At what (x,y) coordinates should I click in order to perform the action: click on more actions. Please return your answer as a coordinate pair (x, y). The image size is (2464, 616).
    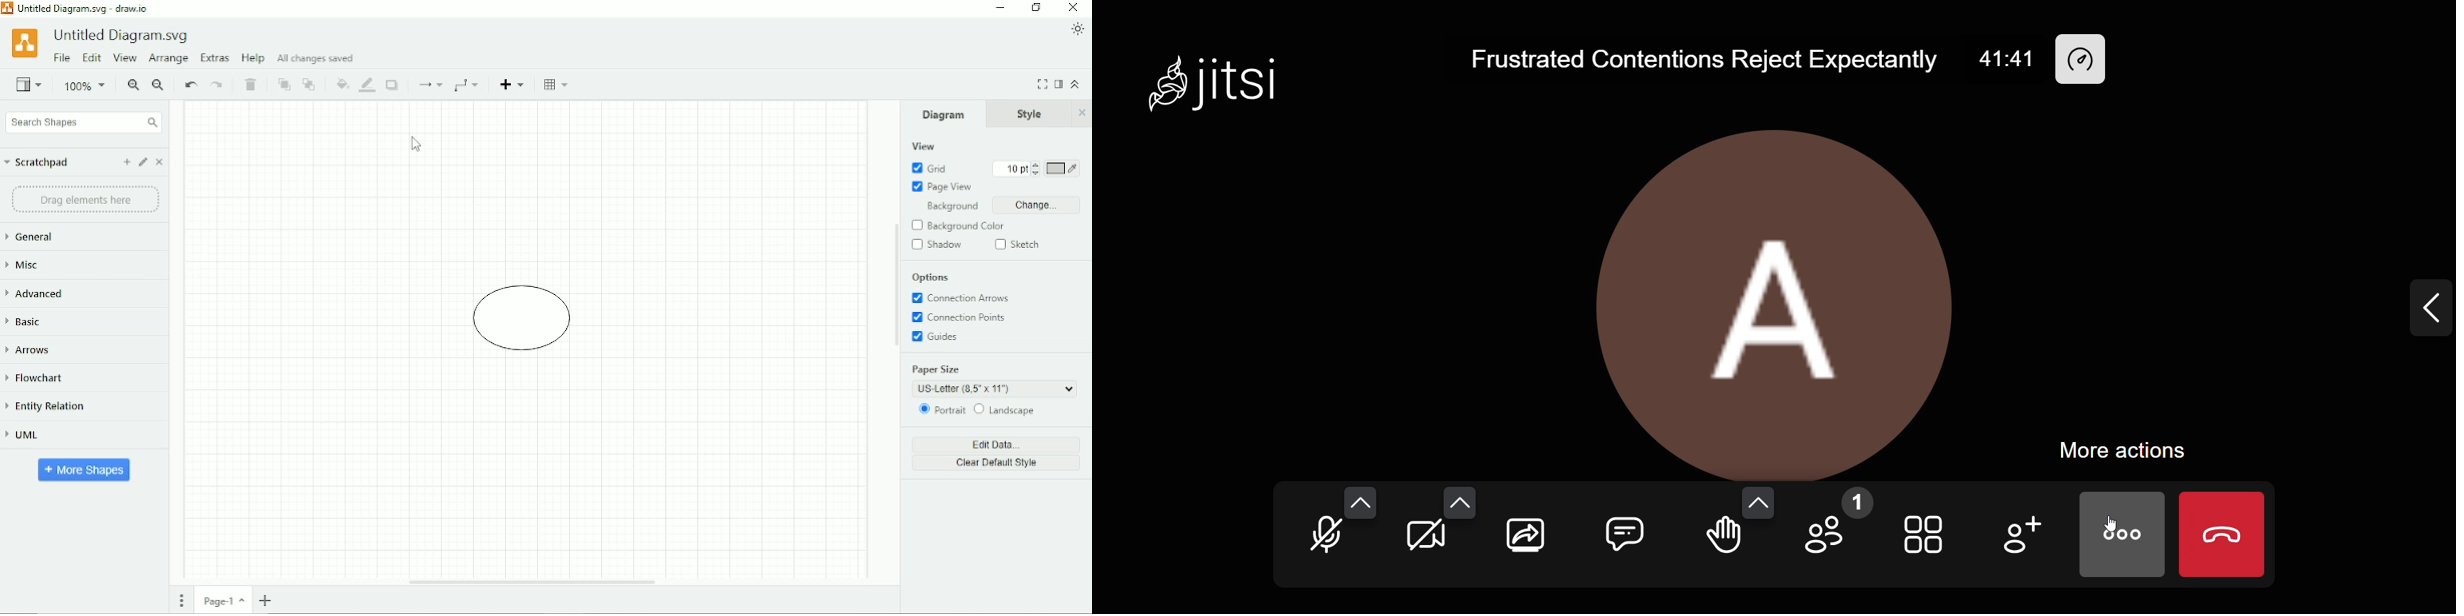
    Looking at the image, I should click on (2130, 448).